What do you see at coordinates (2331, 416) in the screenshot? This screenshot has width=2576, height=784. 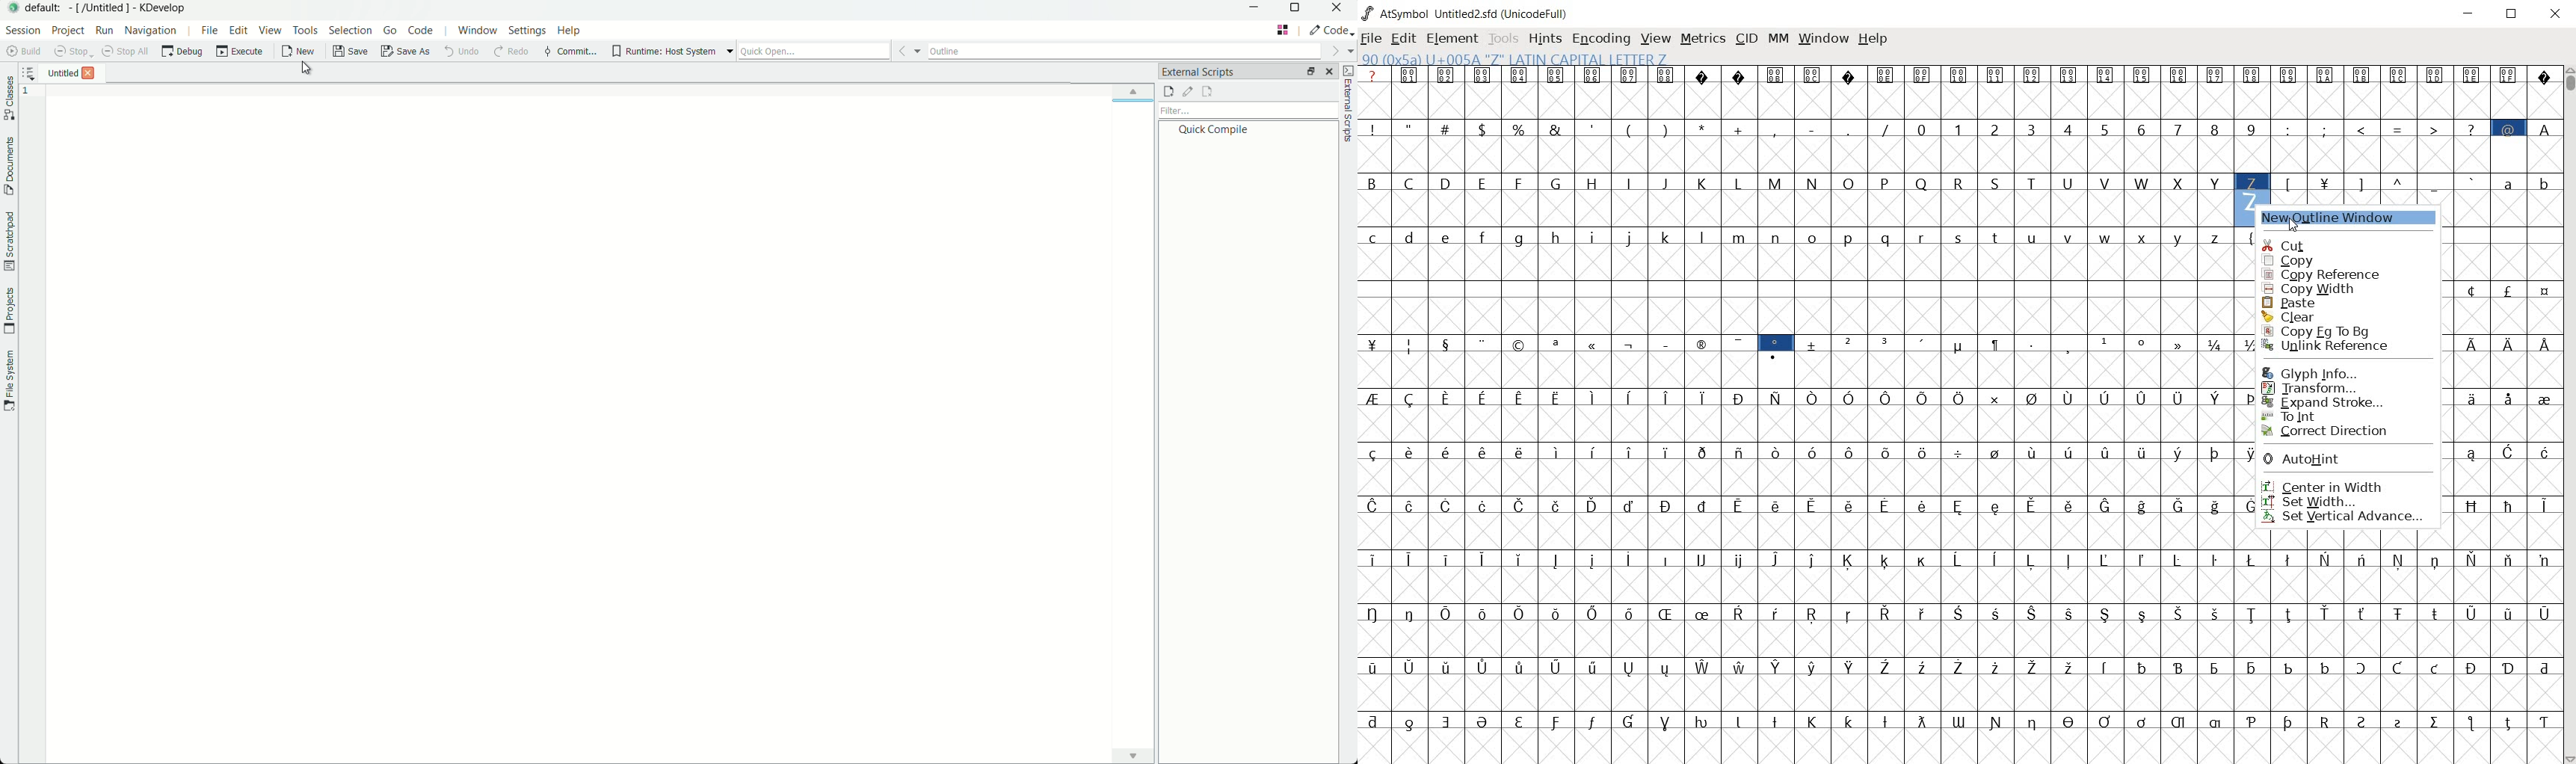 I see `To Int` at bounding box center [2331, 416].